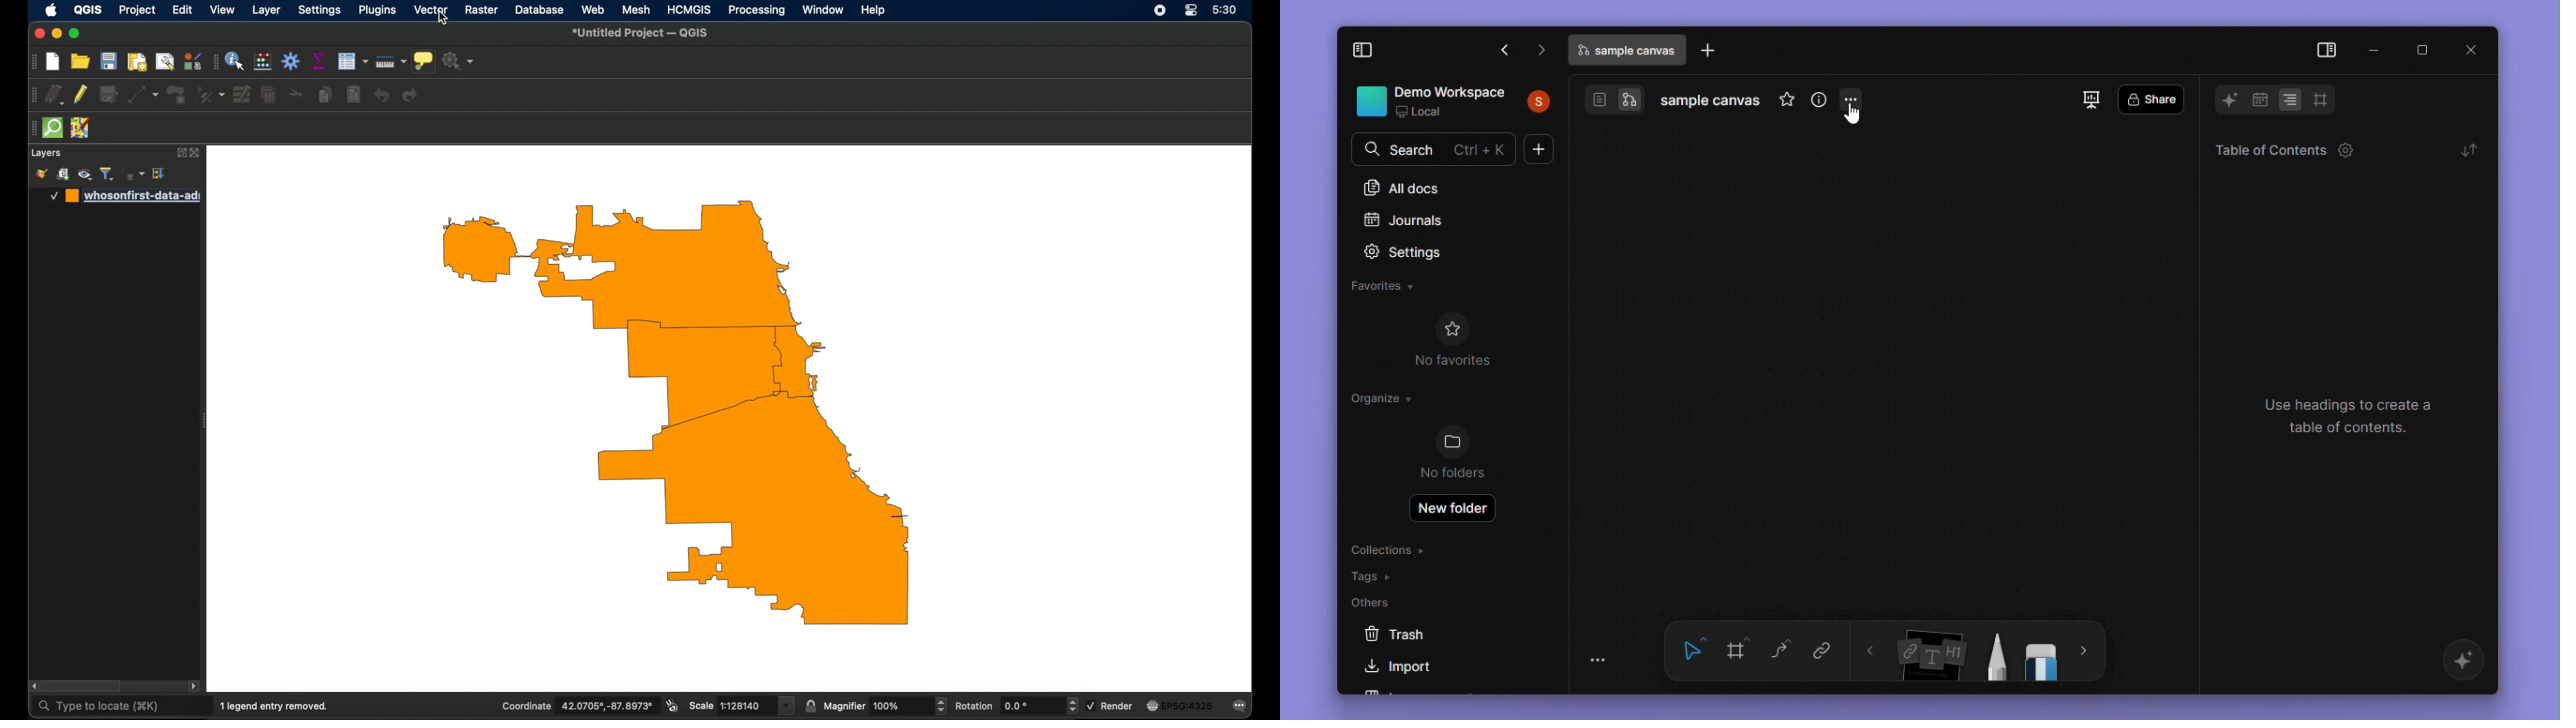 The image size is (2576, 728). I want to click on Close, so click(2474, 50).